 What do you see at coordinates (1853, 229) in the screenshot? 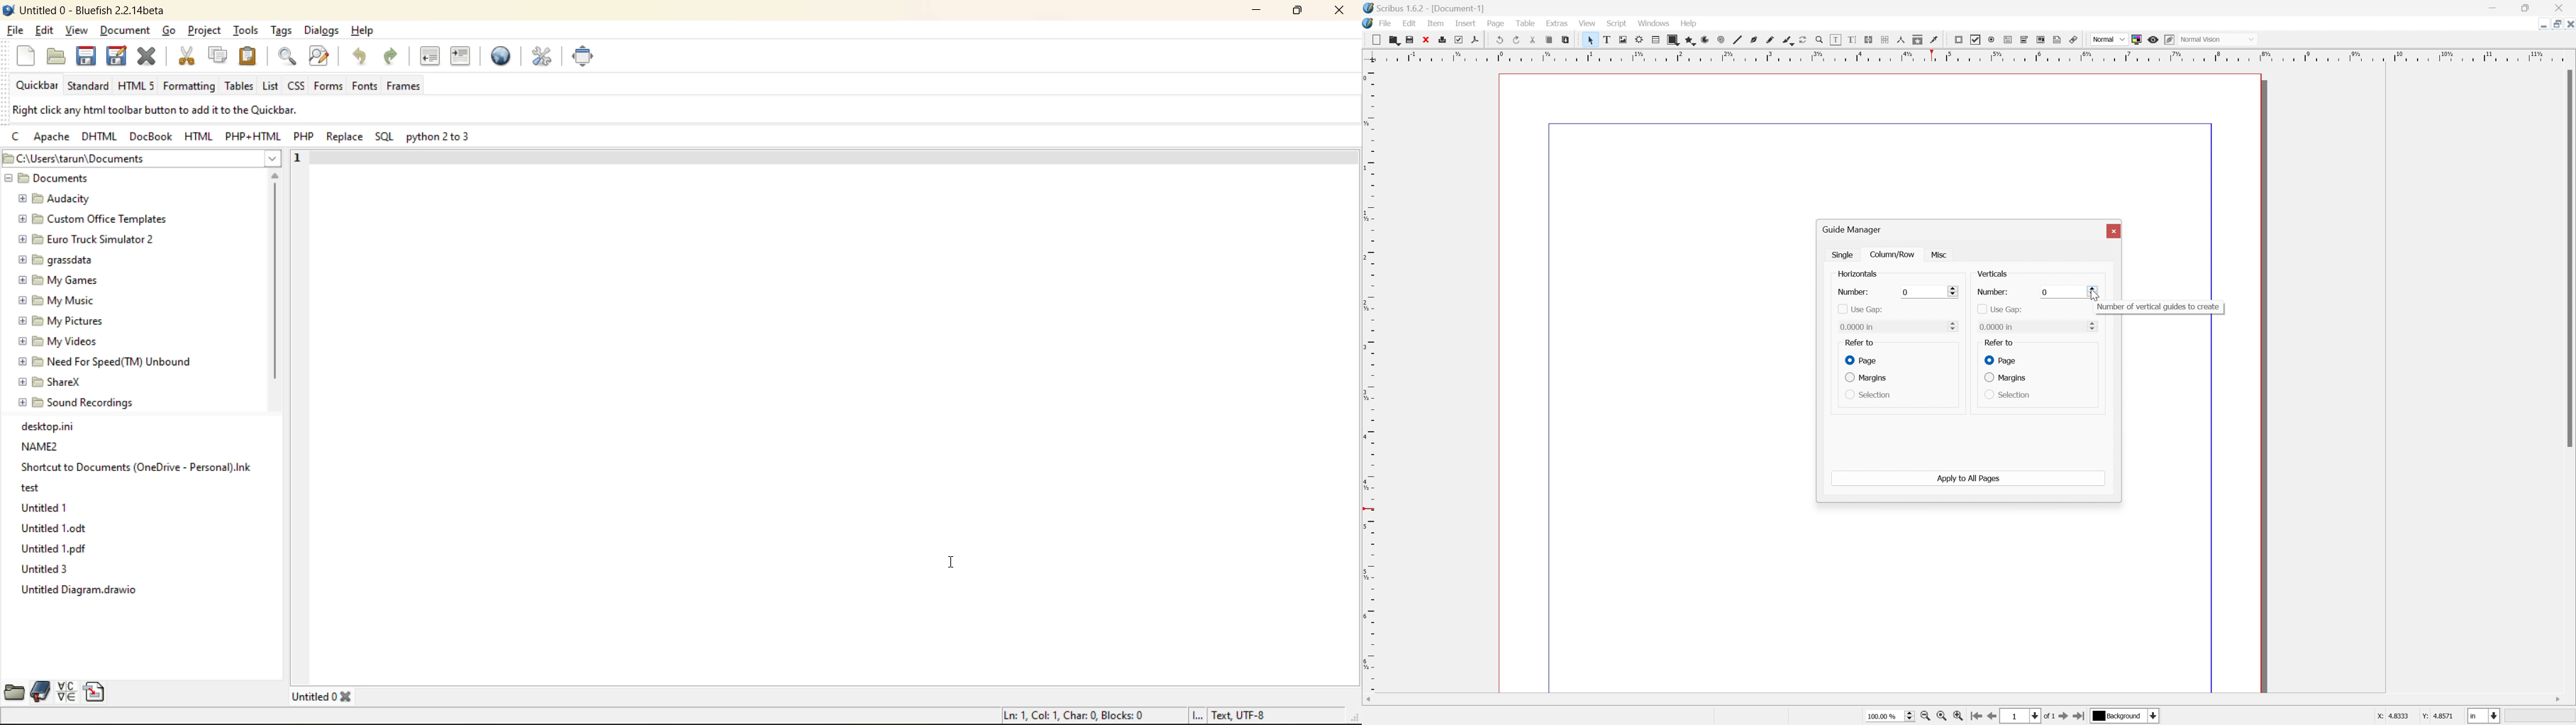
I see `guide manager` at bounding box center [1853, 229].